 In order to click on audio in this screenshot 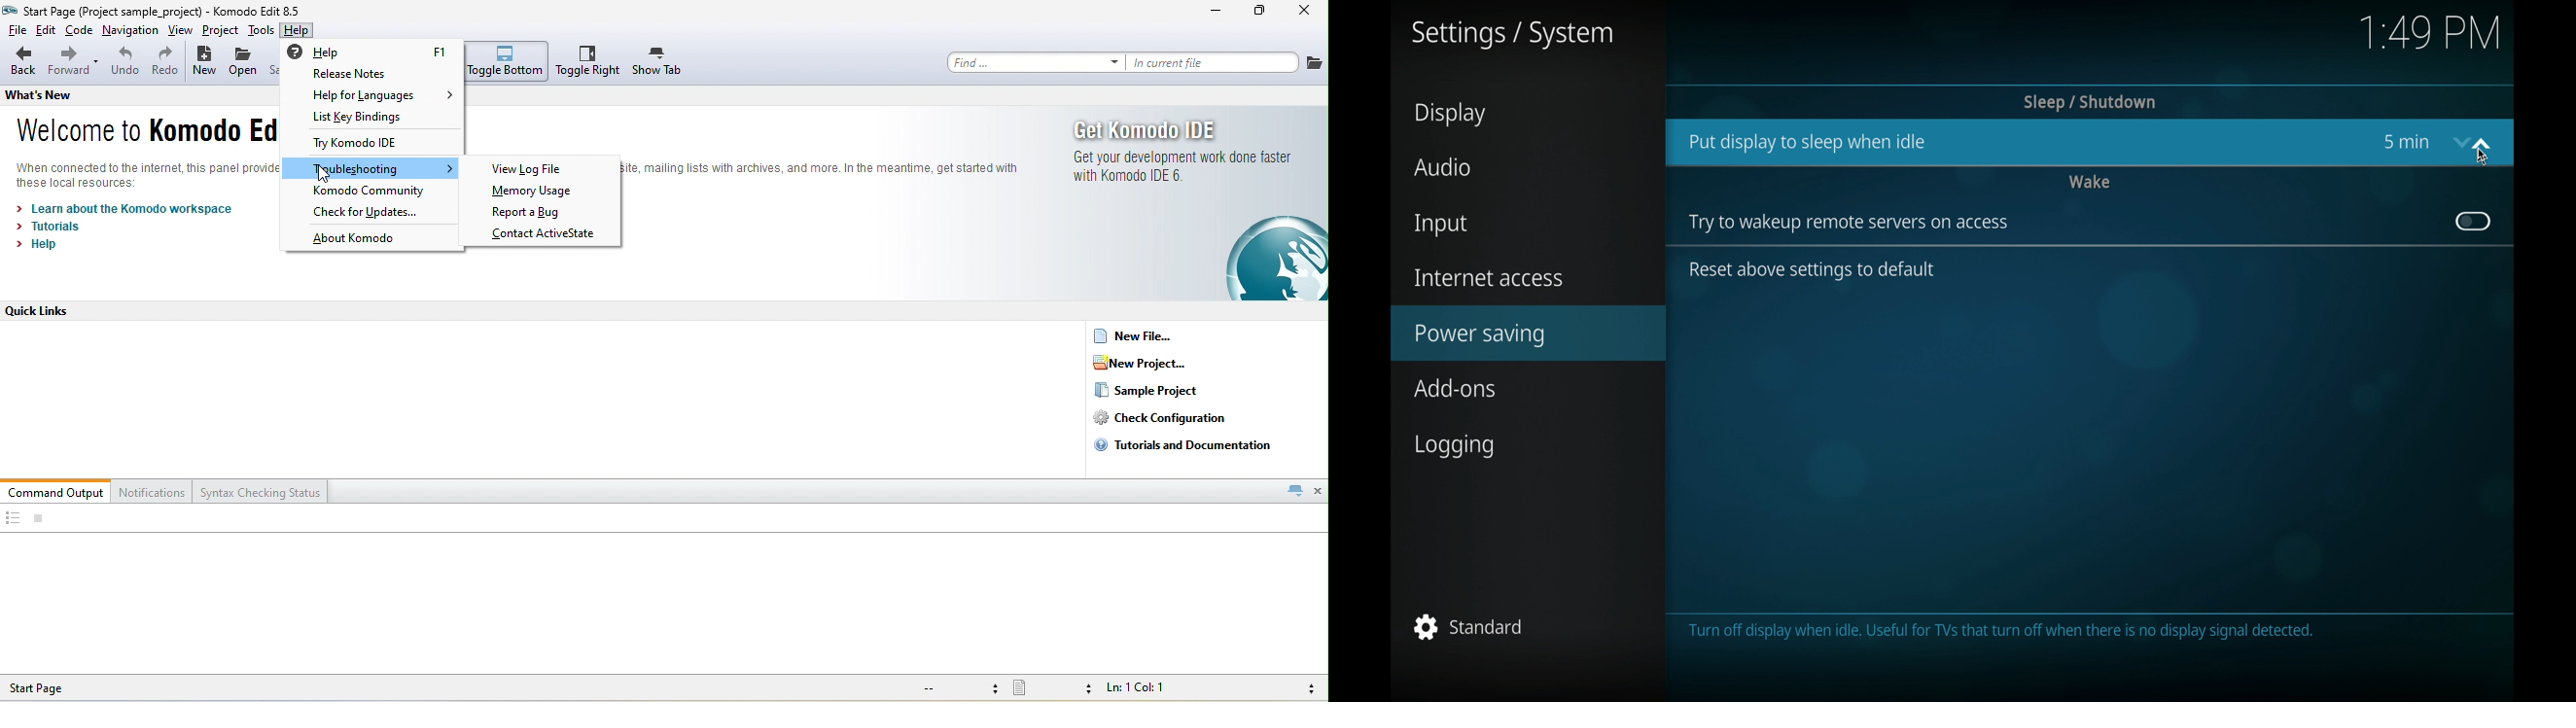, I will do `click(1443, 168)`.